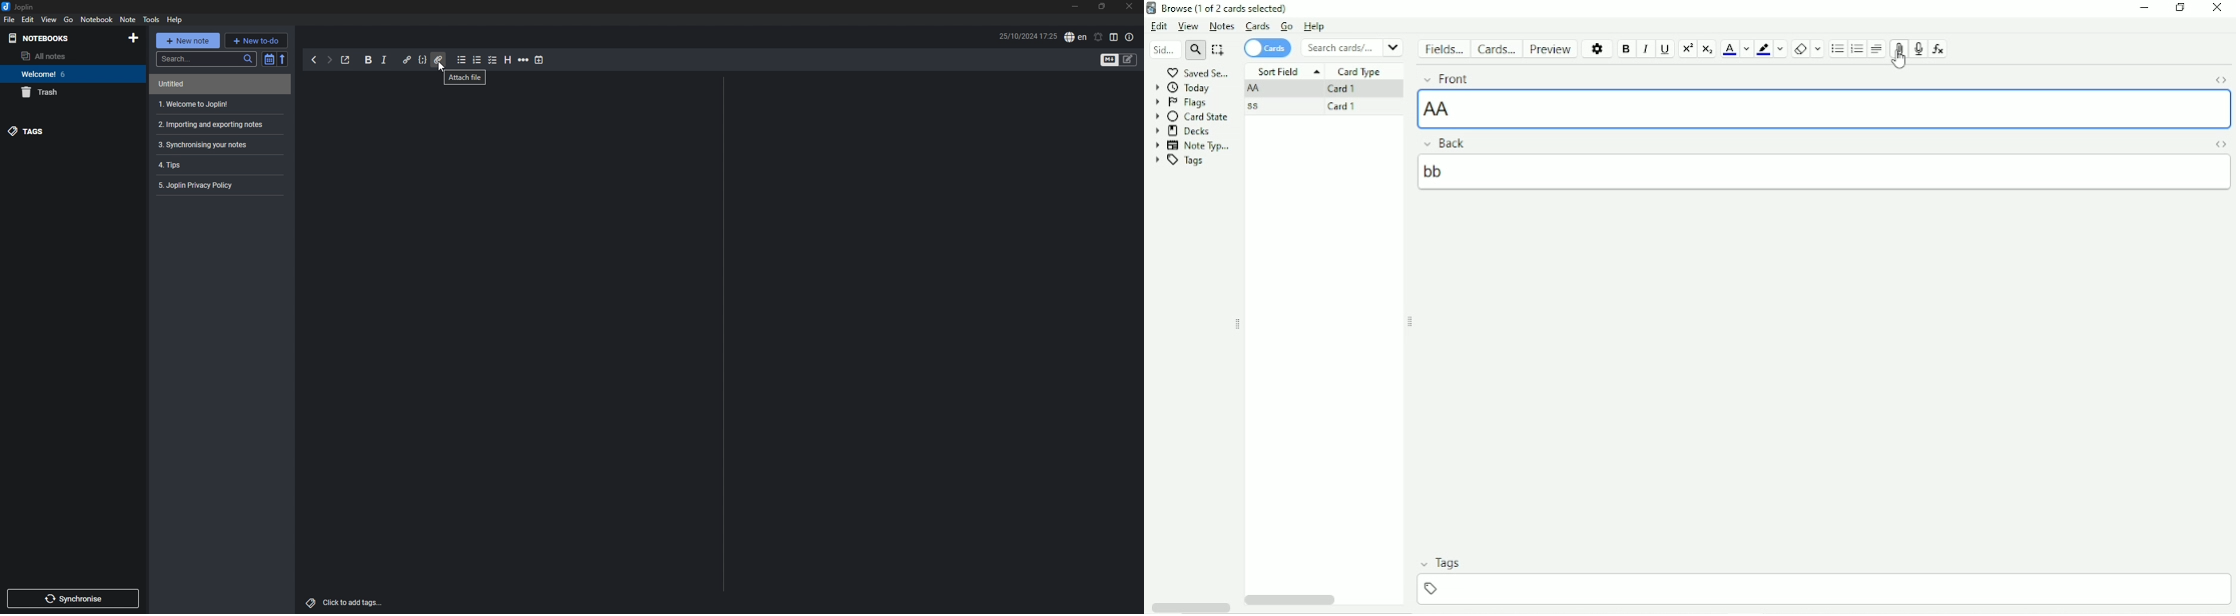 The height and width of the screenshot is (616, 2240). I want to click on Underline, so click(1665, 50).